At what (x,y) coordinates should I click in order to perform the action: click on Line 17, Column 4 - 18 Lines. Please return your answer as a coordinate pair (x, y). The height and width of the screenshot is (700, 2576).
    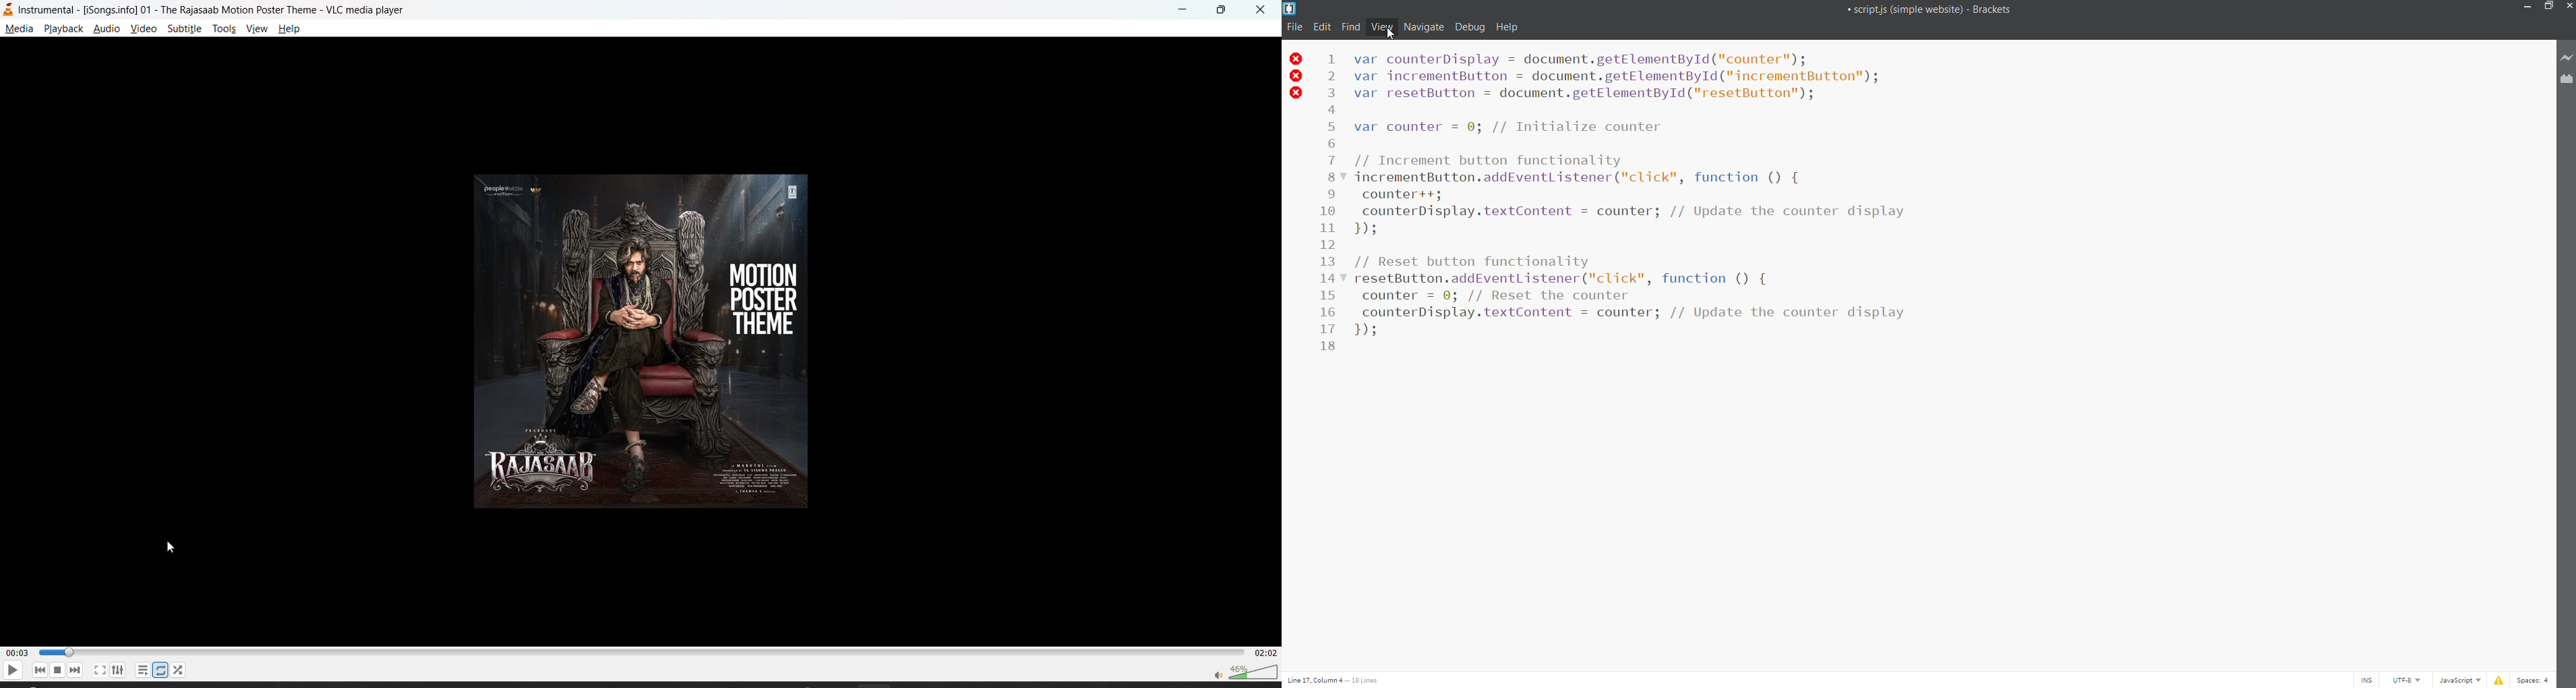
    Looking at the image, I should click on (1334, 679).